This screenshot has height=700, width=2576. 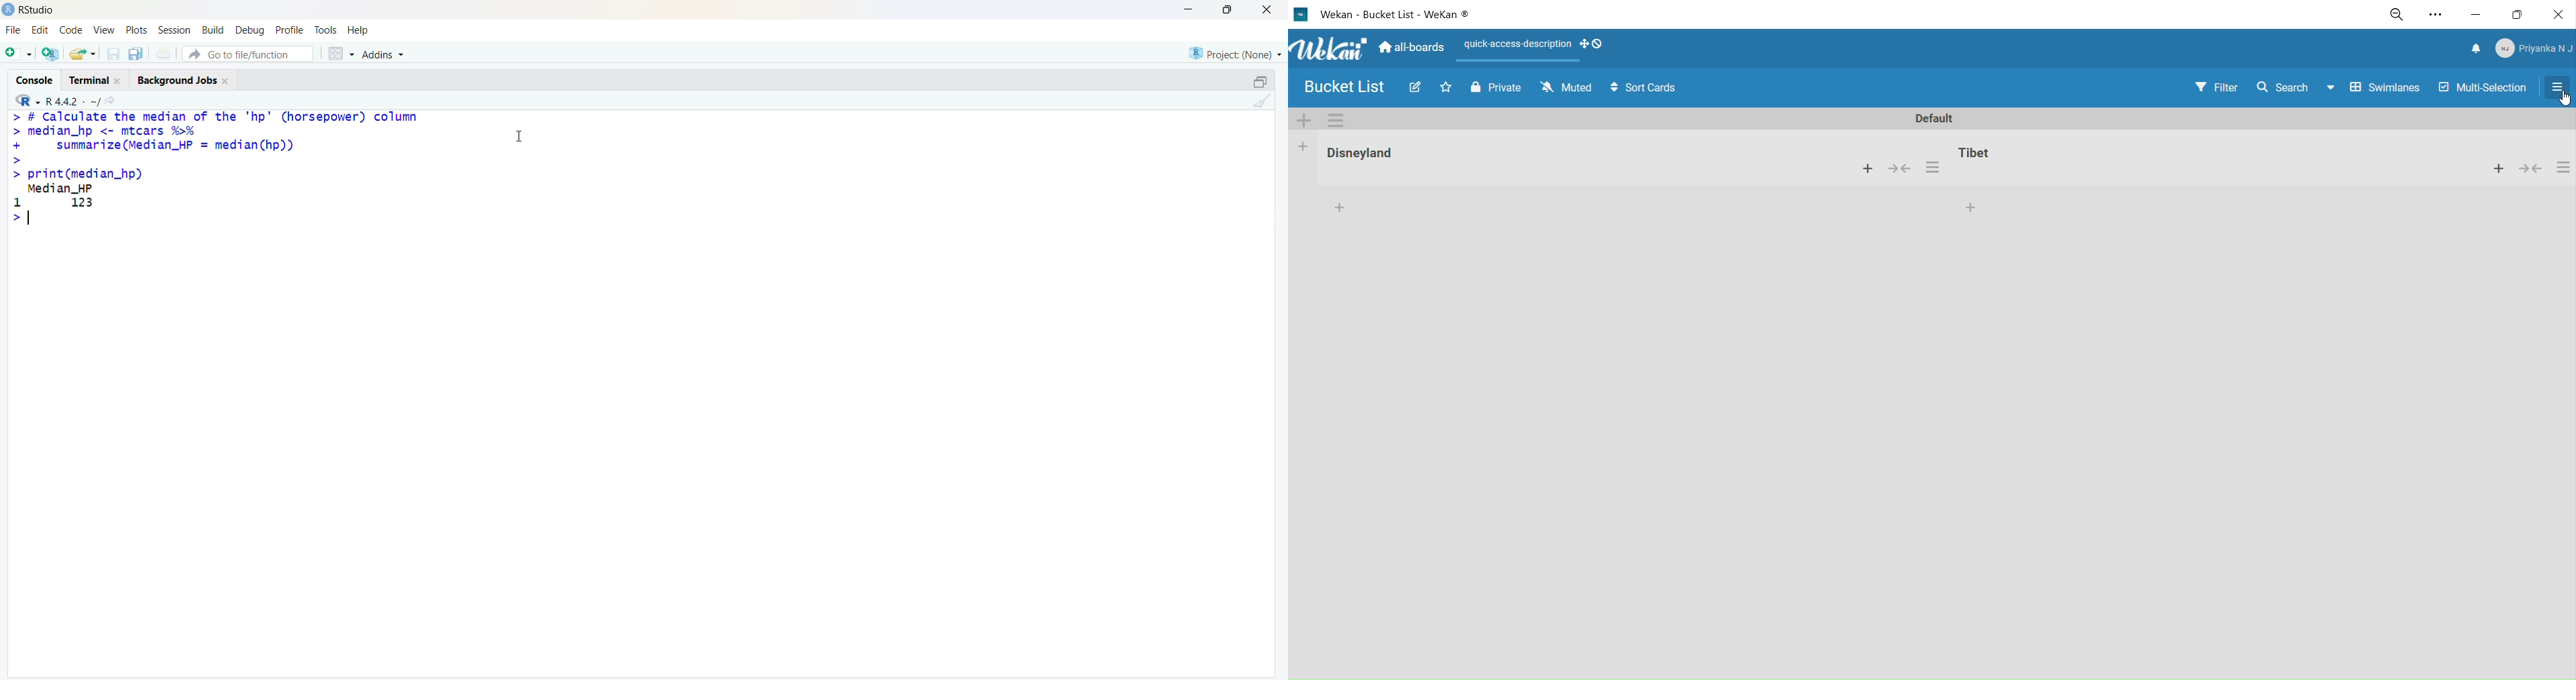 What do you see at coordinates (40, 30) in the screenshot?
I see `edit` at bounding box center [40, 30].